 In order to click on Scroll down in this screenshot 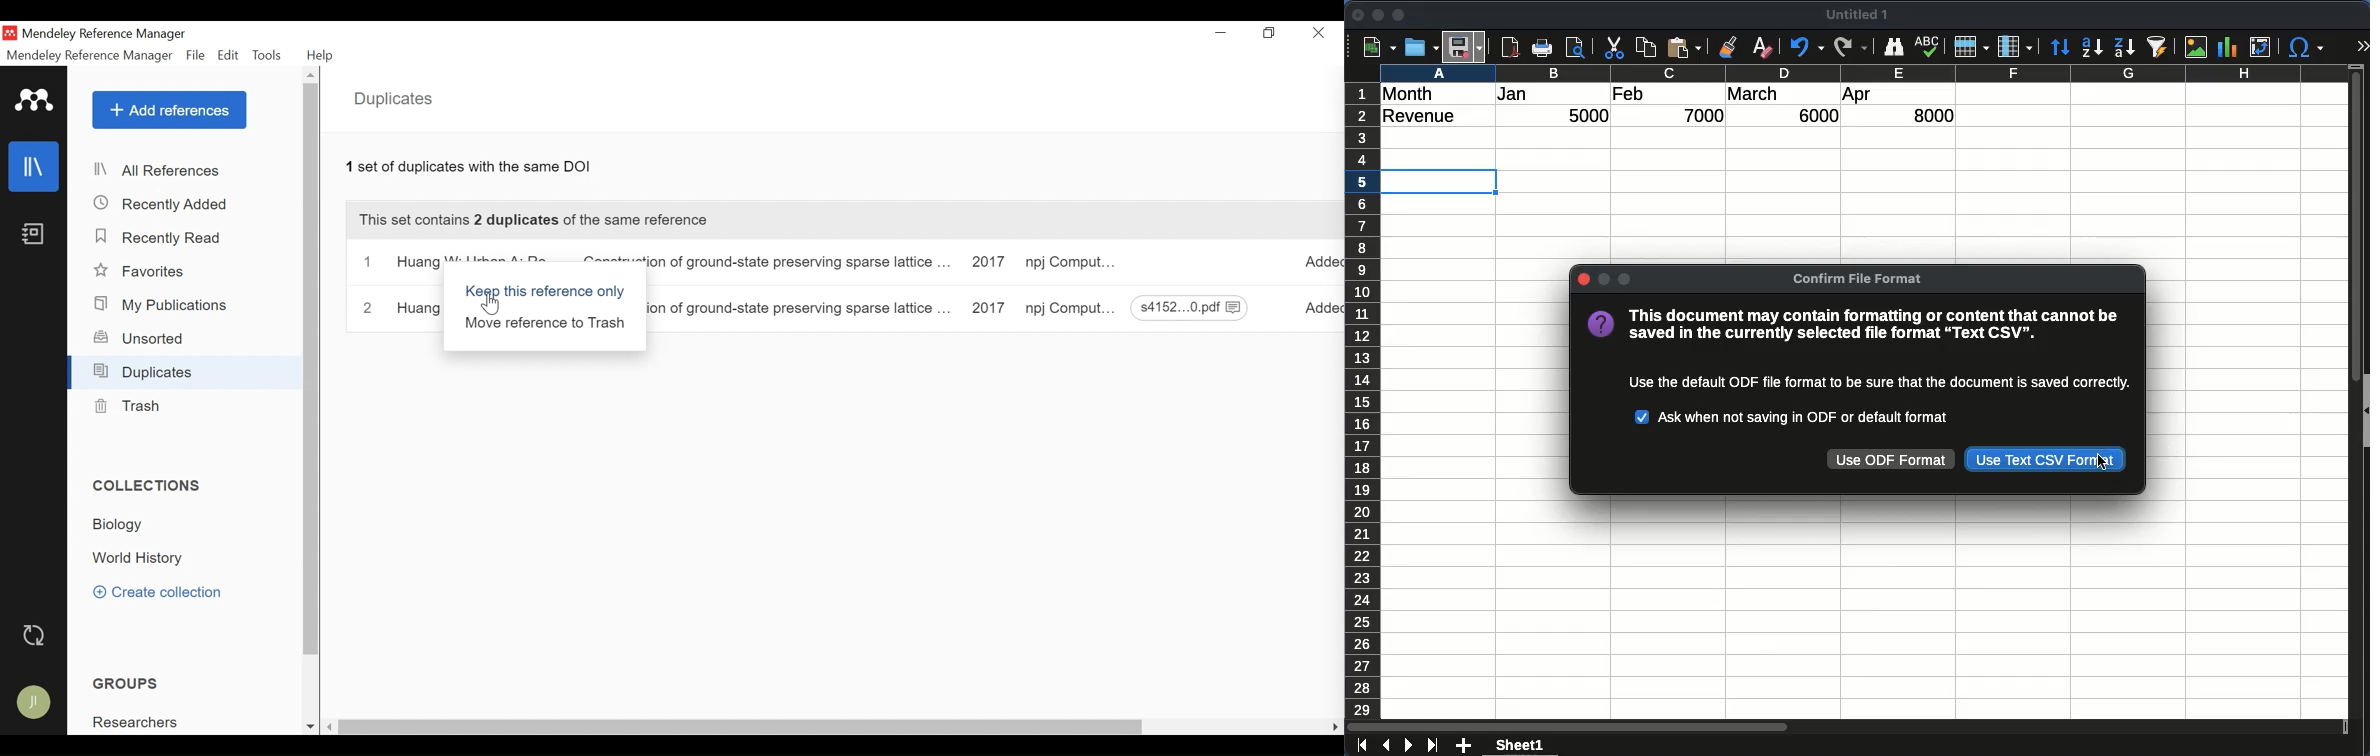, I will do `click(309, 728)`.